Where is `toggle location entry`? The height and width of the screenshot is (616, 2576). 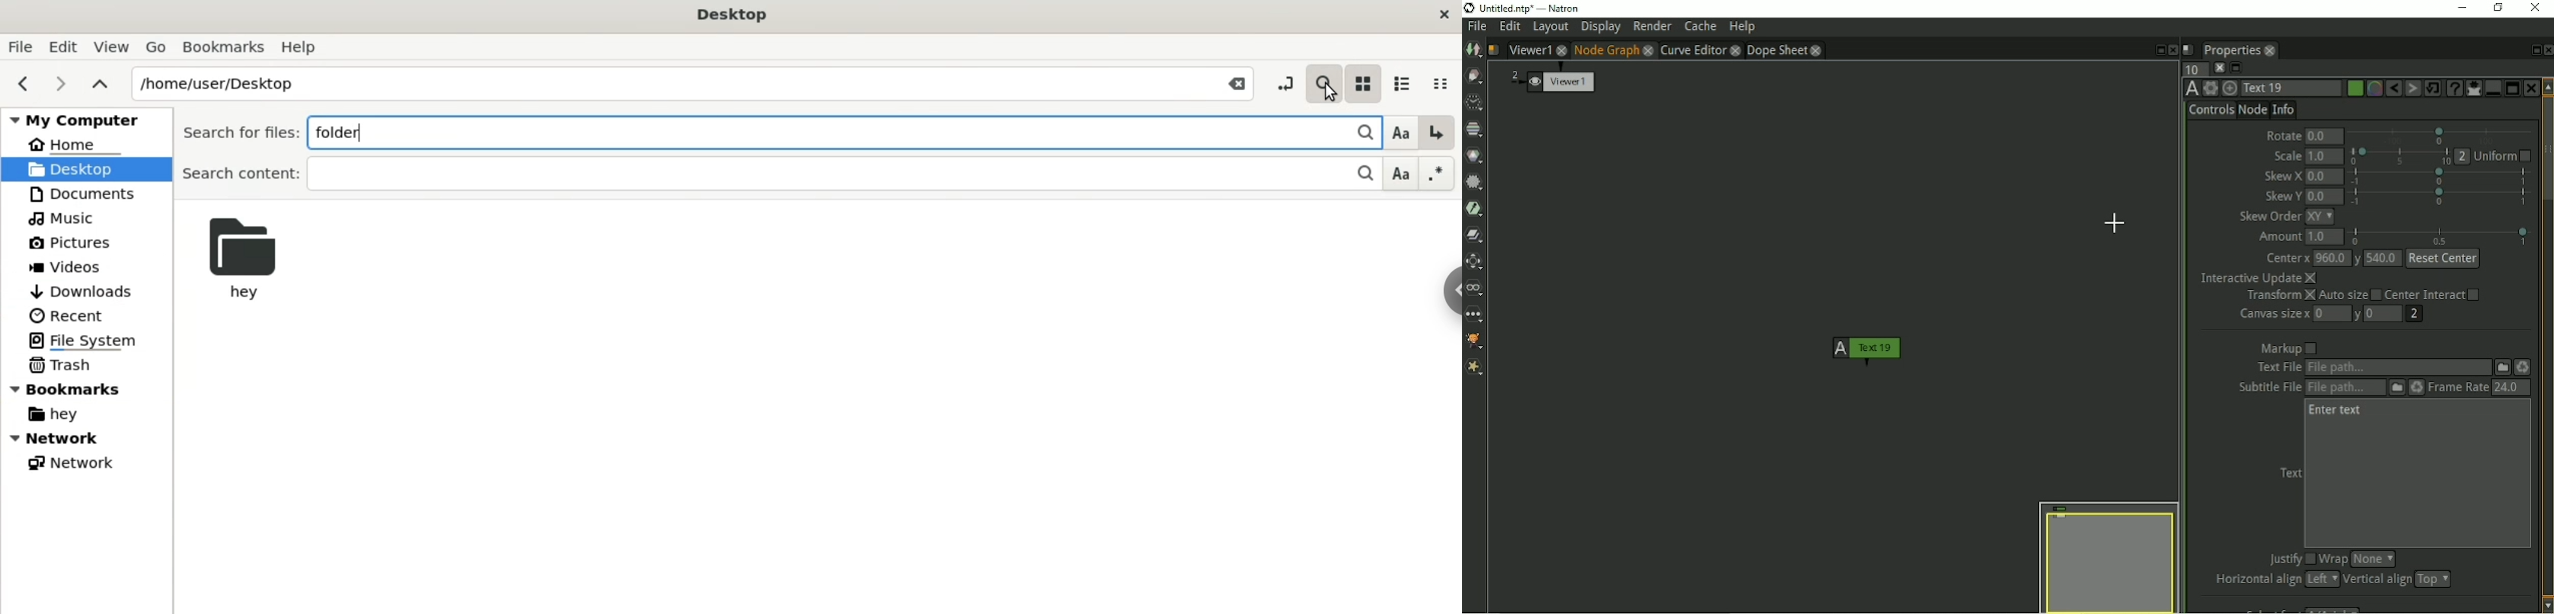
toggle location entry is located at coordinates (1284, 79).